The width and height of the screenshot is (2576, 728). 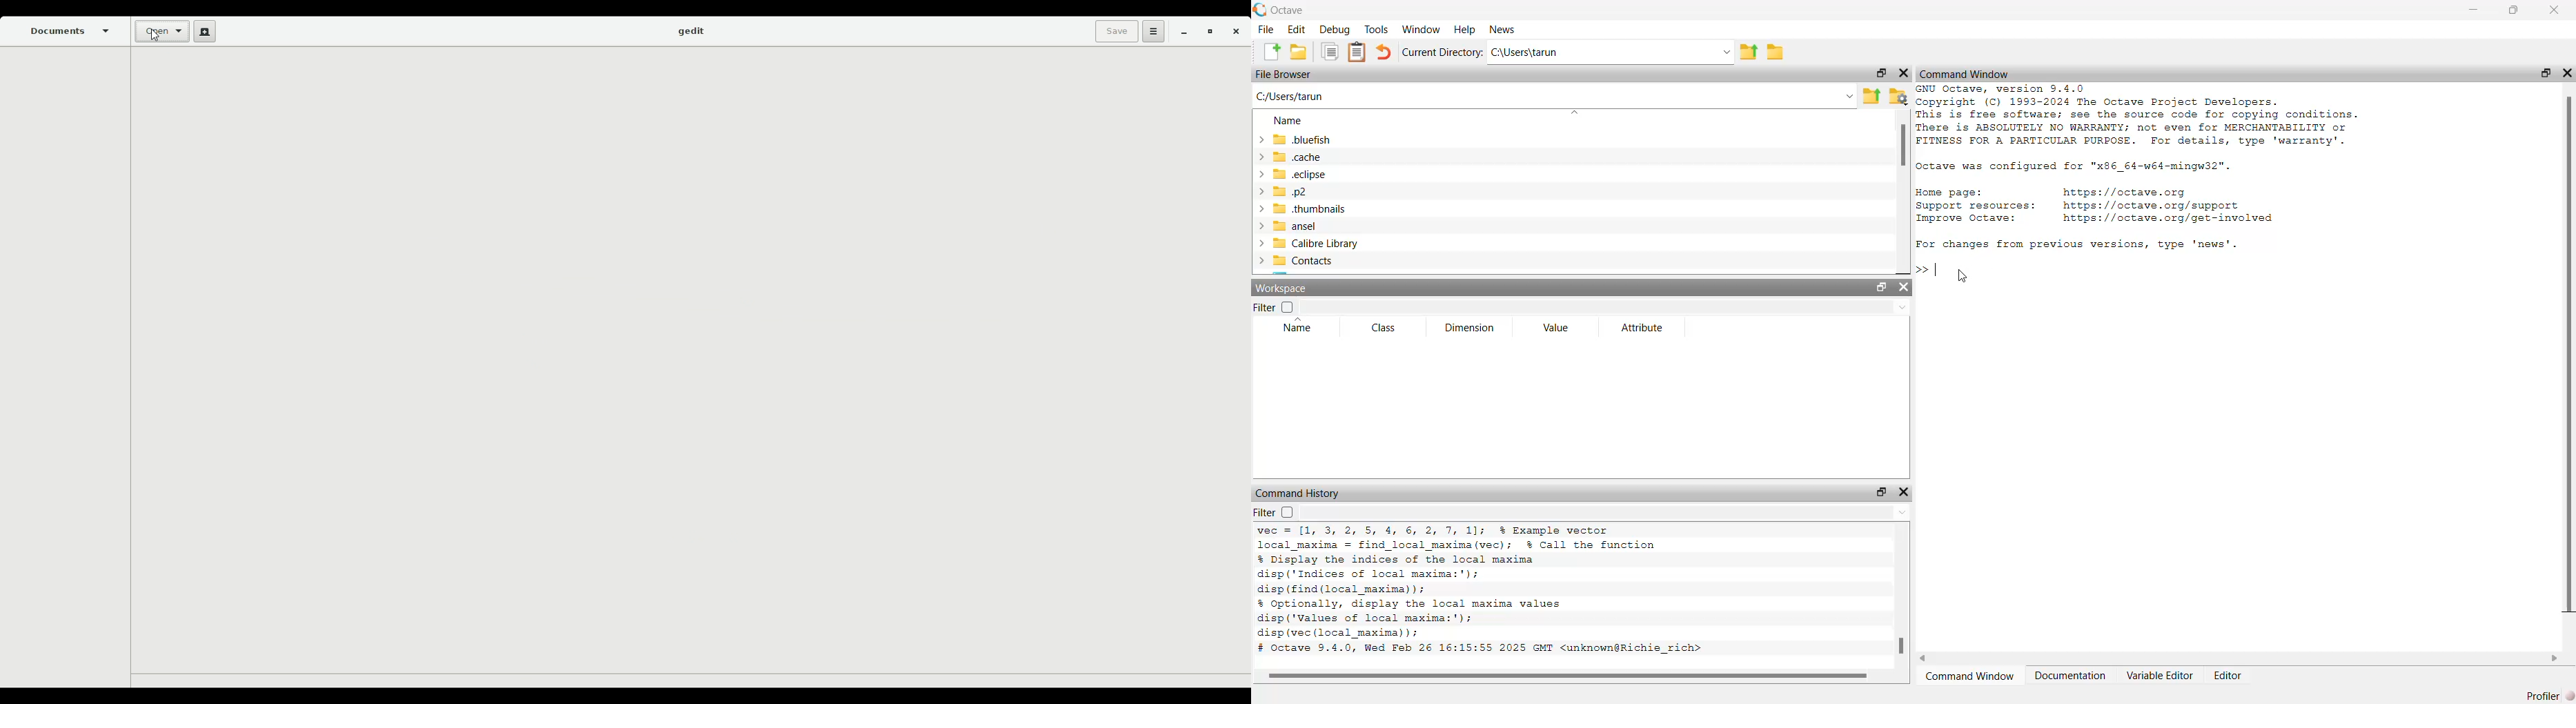 What do you see at coordinates (1573, 113) in the screenshot?
I see `sort` at bounding box center [1573, 113].